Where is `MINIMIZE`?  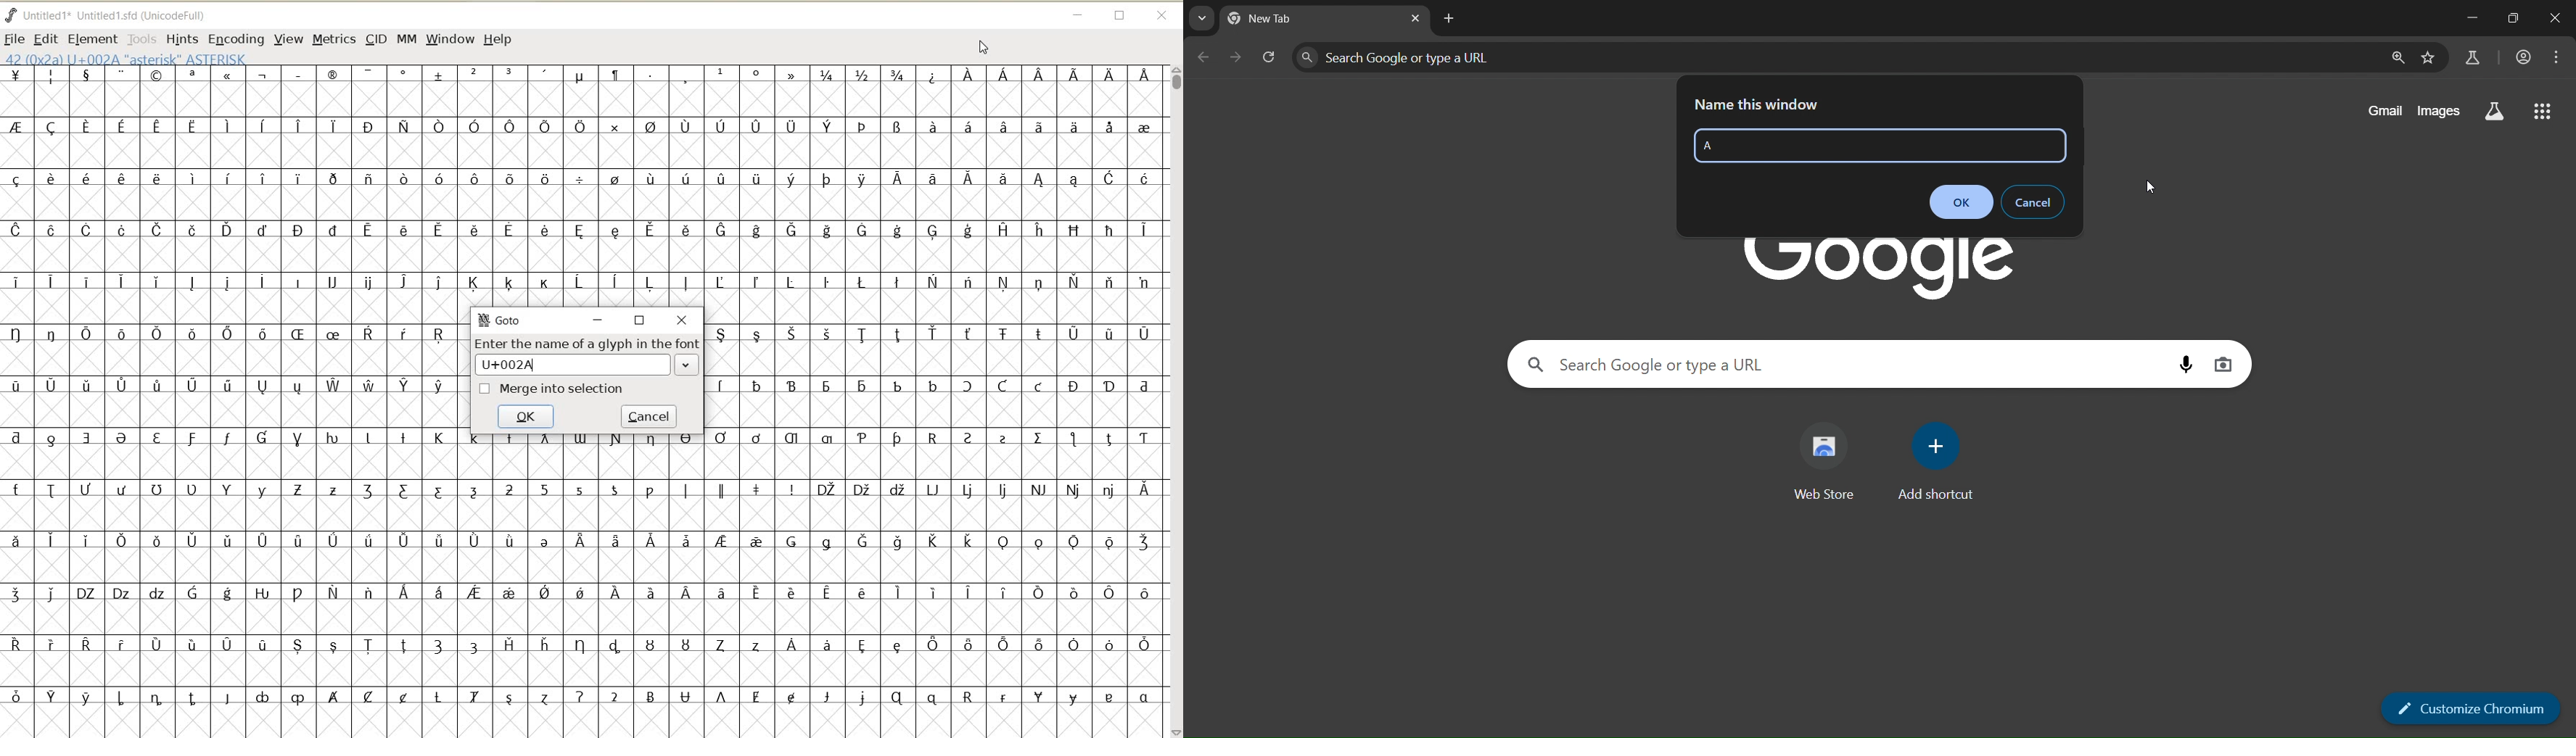 MINIMIZE is located at coordinates (1078, 15).